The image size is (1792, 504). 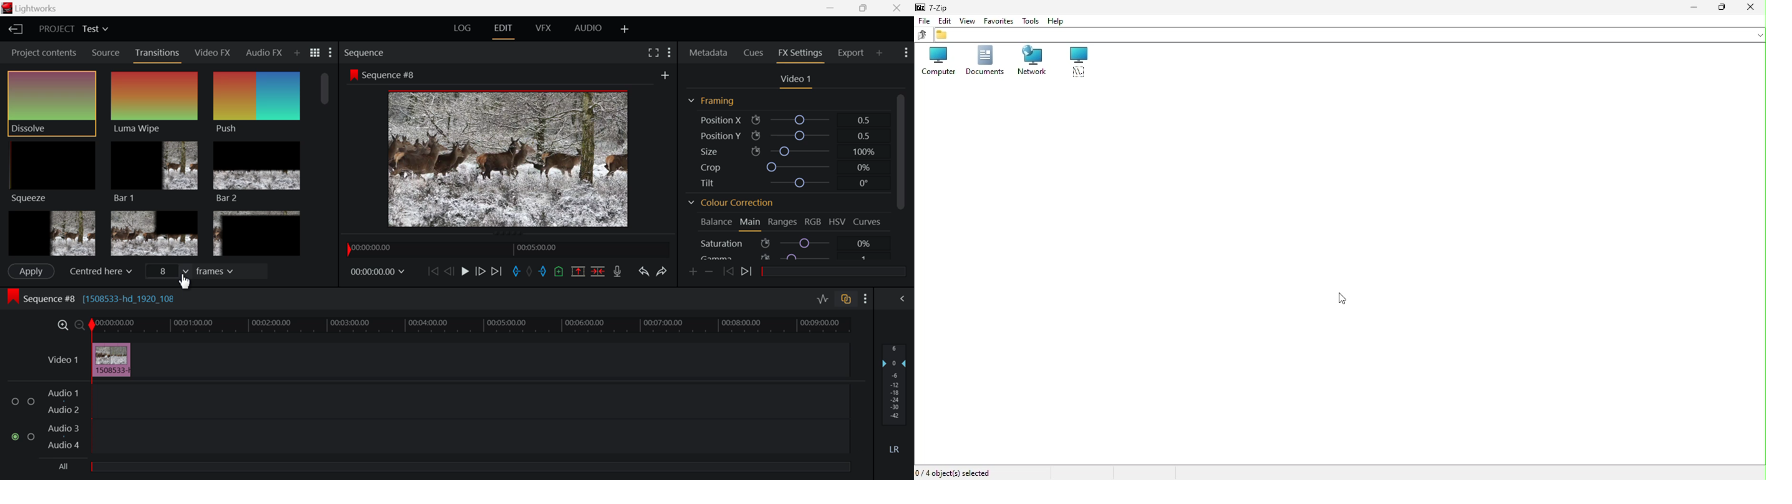 I want to click on Full Screen, so click(x=653, y=53).